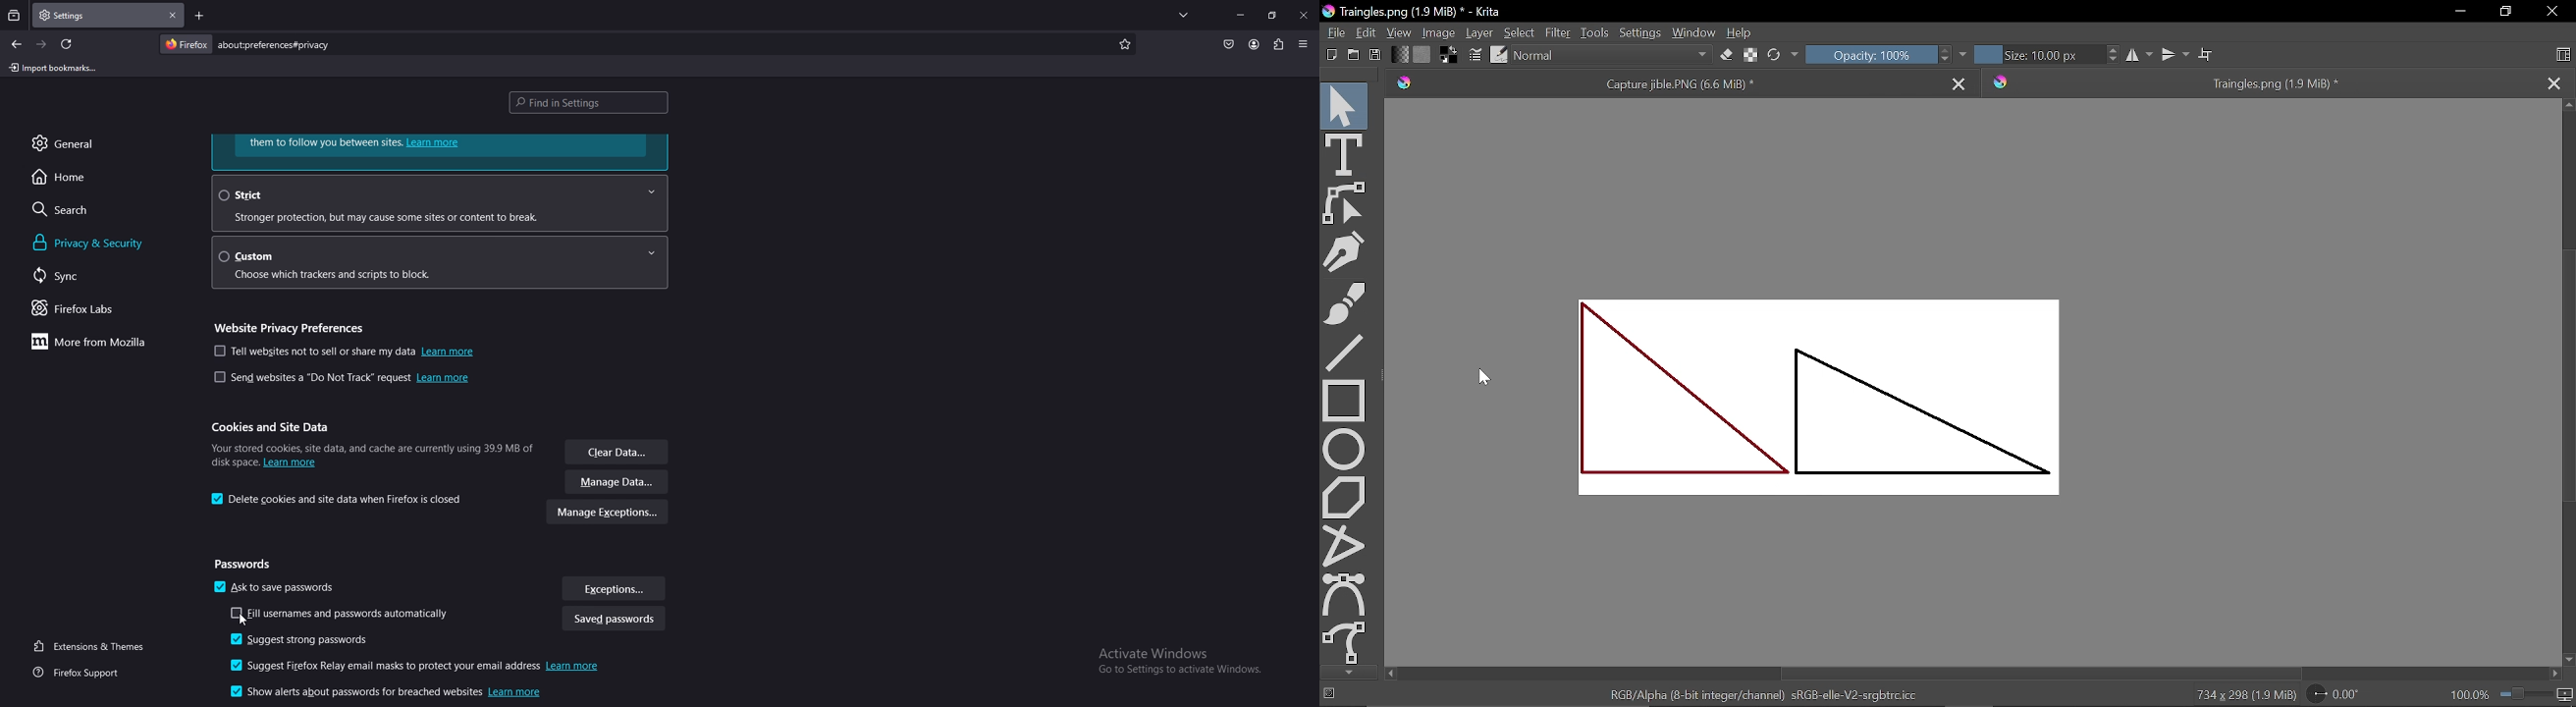 The image size is (2576, 728). I want to click on strict, so click(439, 203).